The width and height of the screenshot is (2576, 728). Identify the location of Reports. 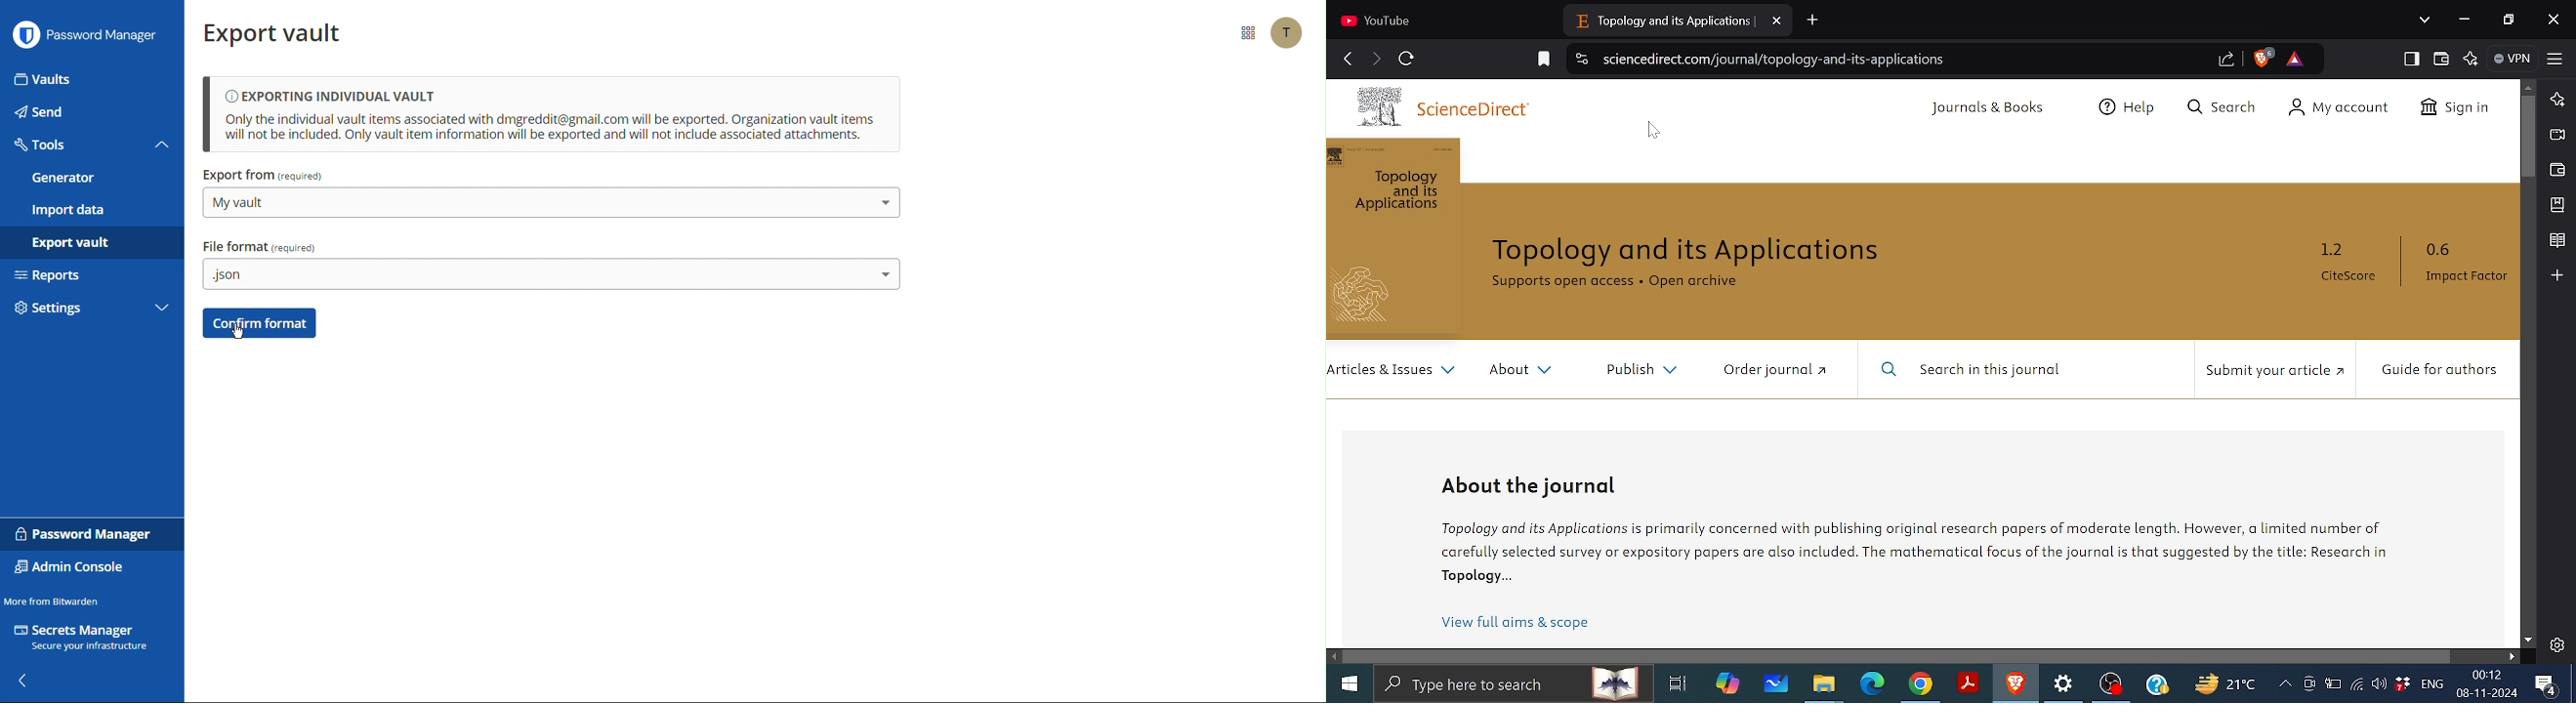
(53, 273).